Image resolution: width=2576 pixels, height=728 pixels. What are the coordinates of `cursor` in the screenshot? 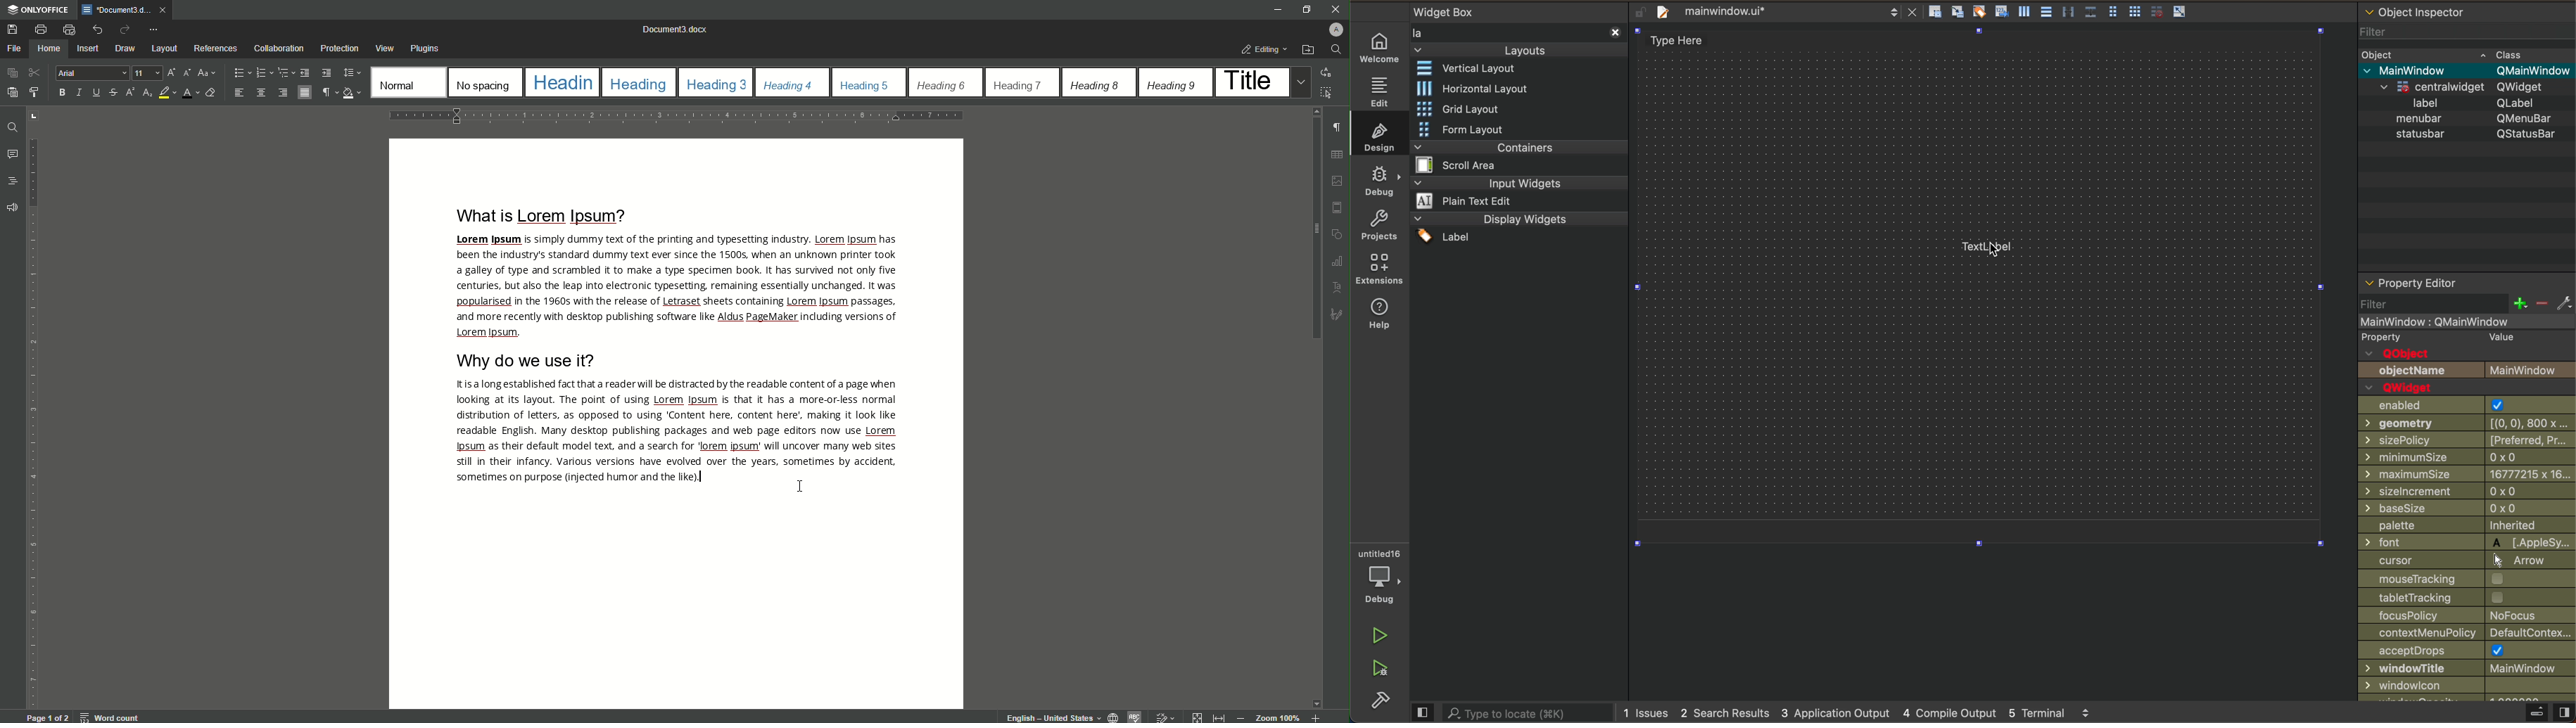 It's located at (1986, 257).